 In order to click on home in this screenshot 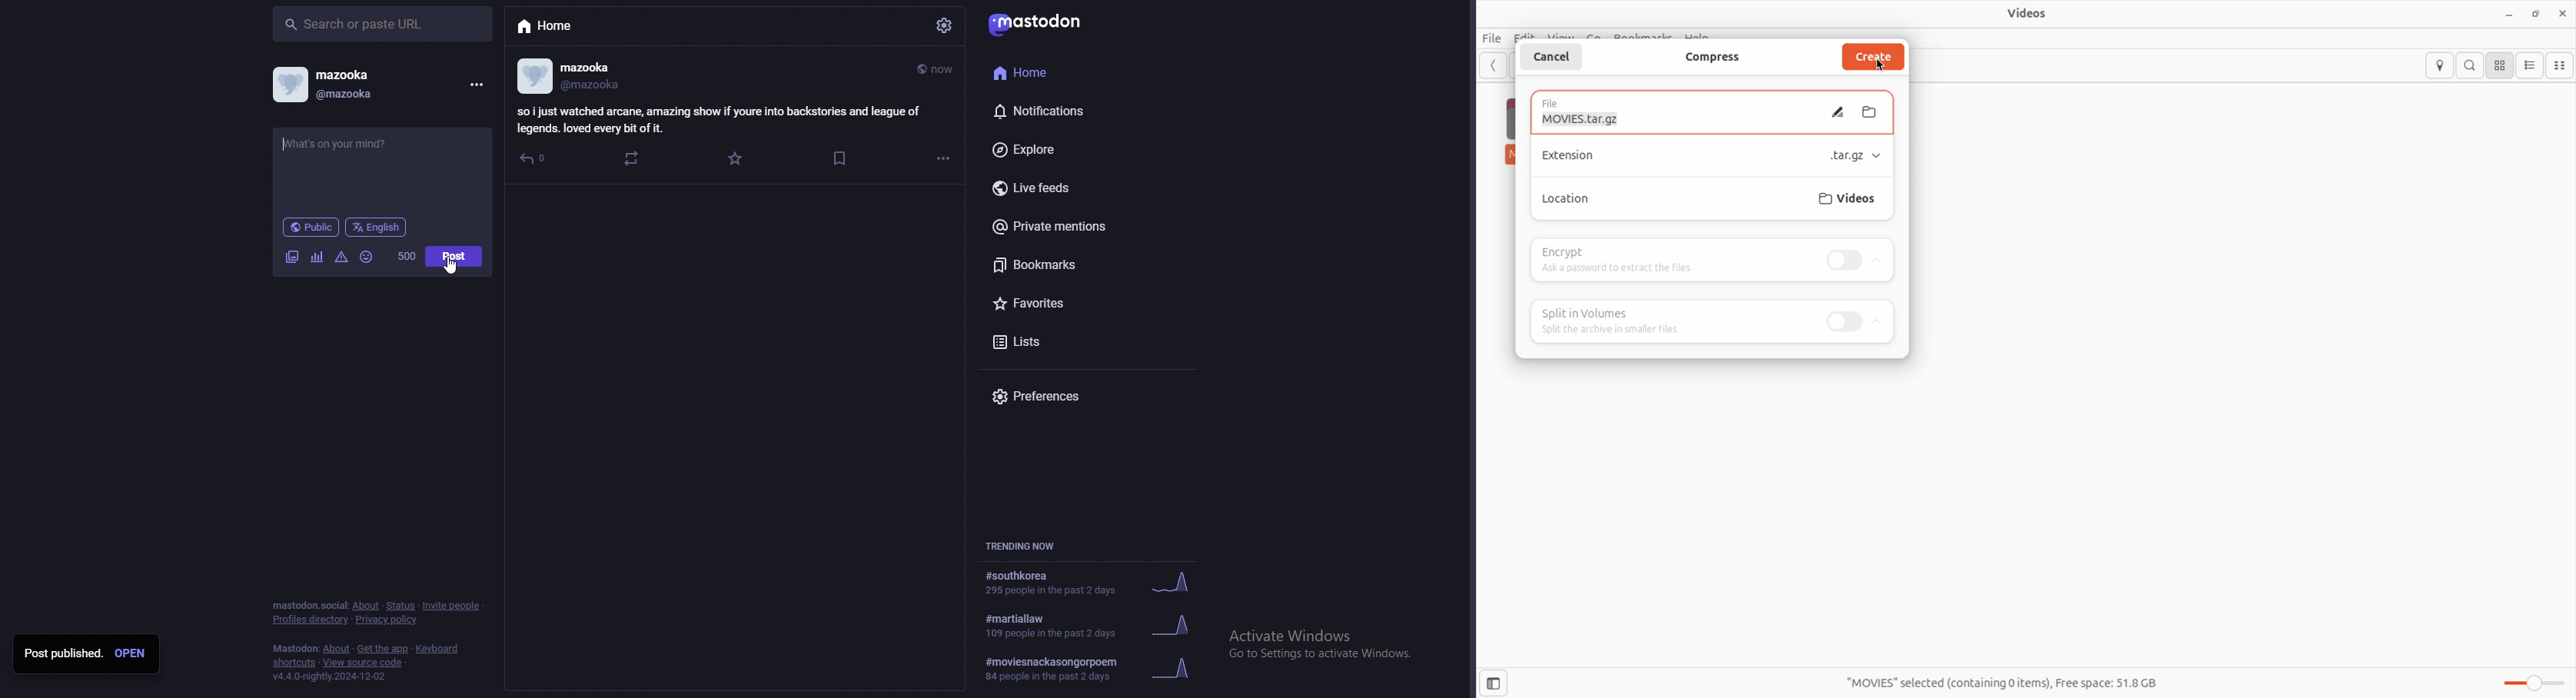, I will do `click(550, 25)`.